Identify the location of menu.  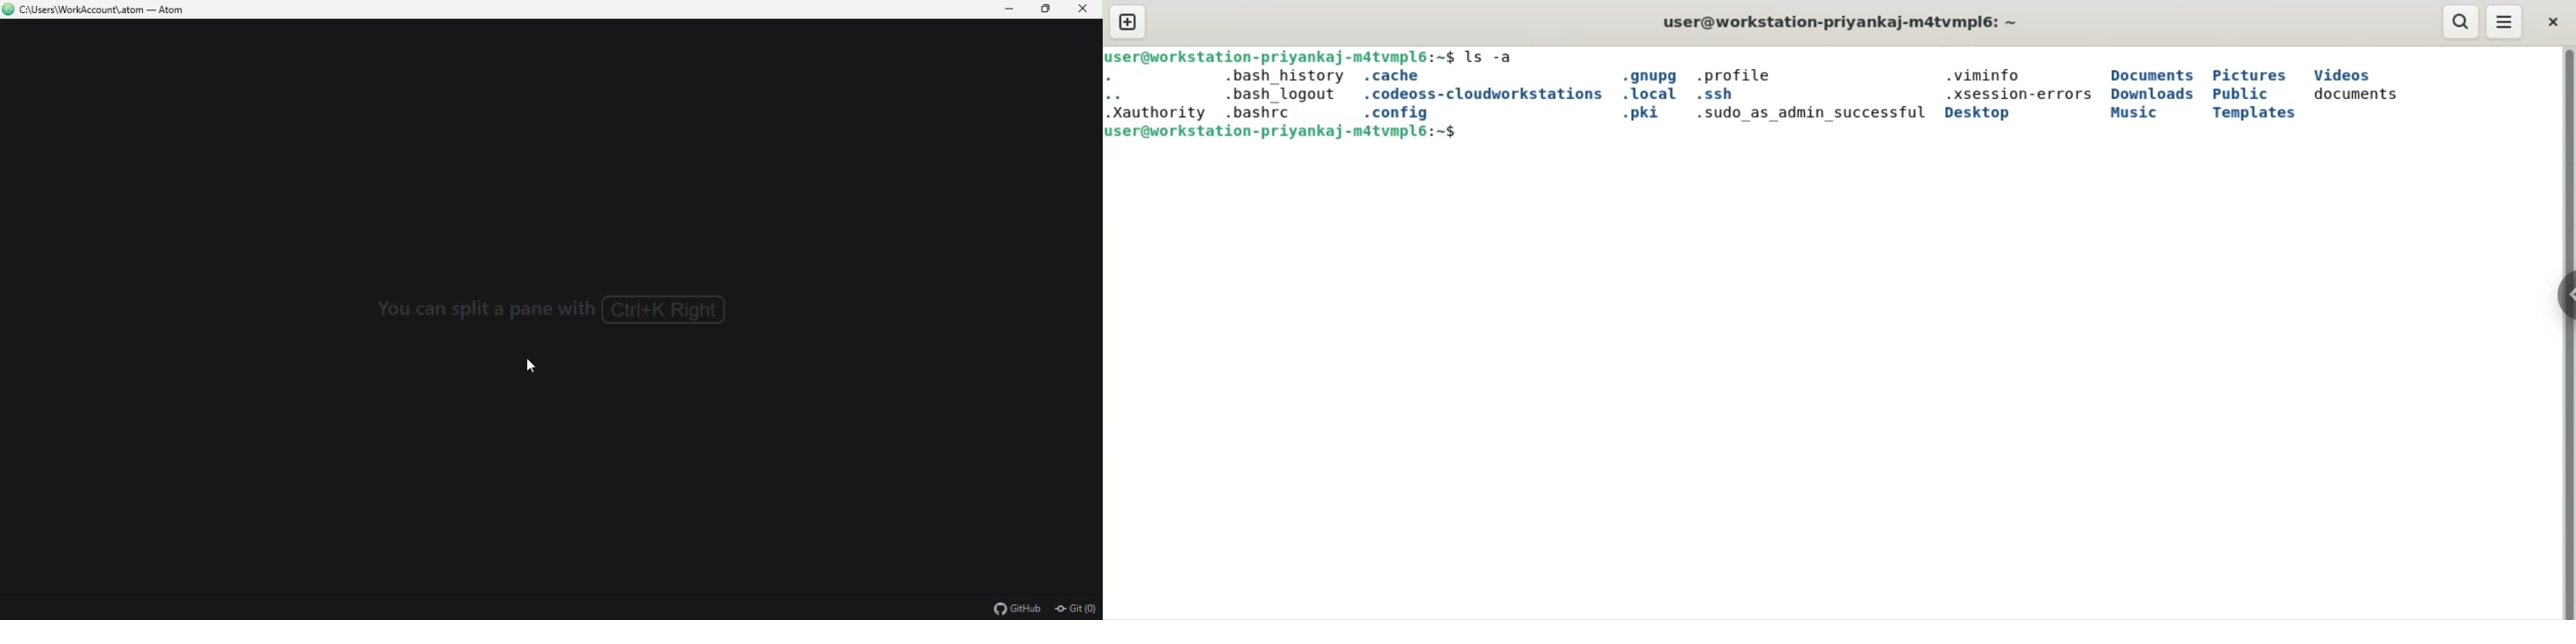
(2506, 22).